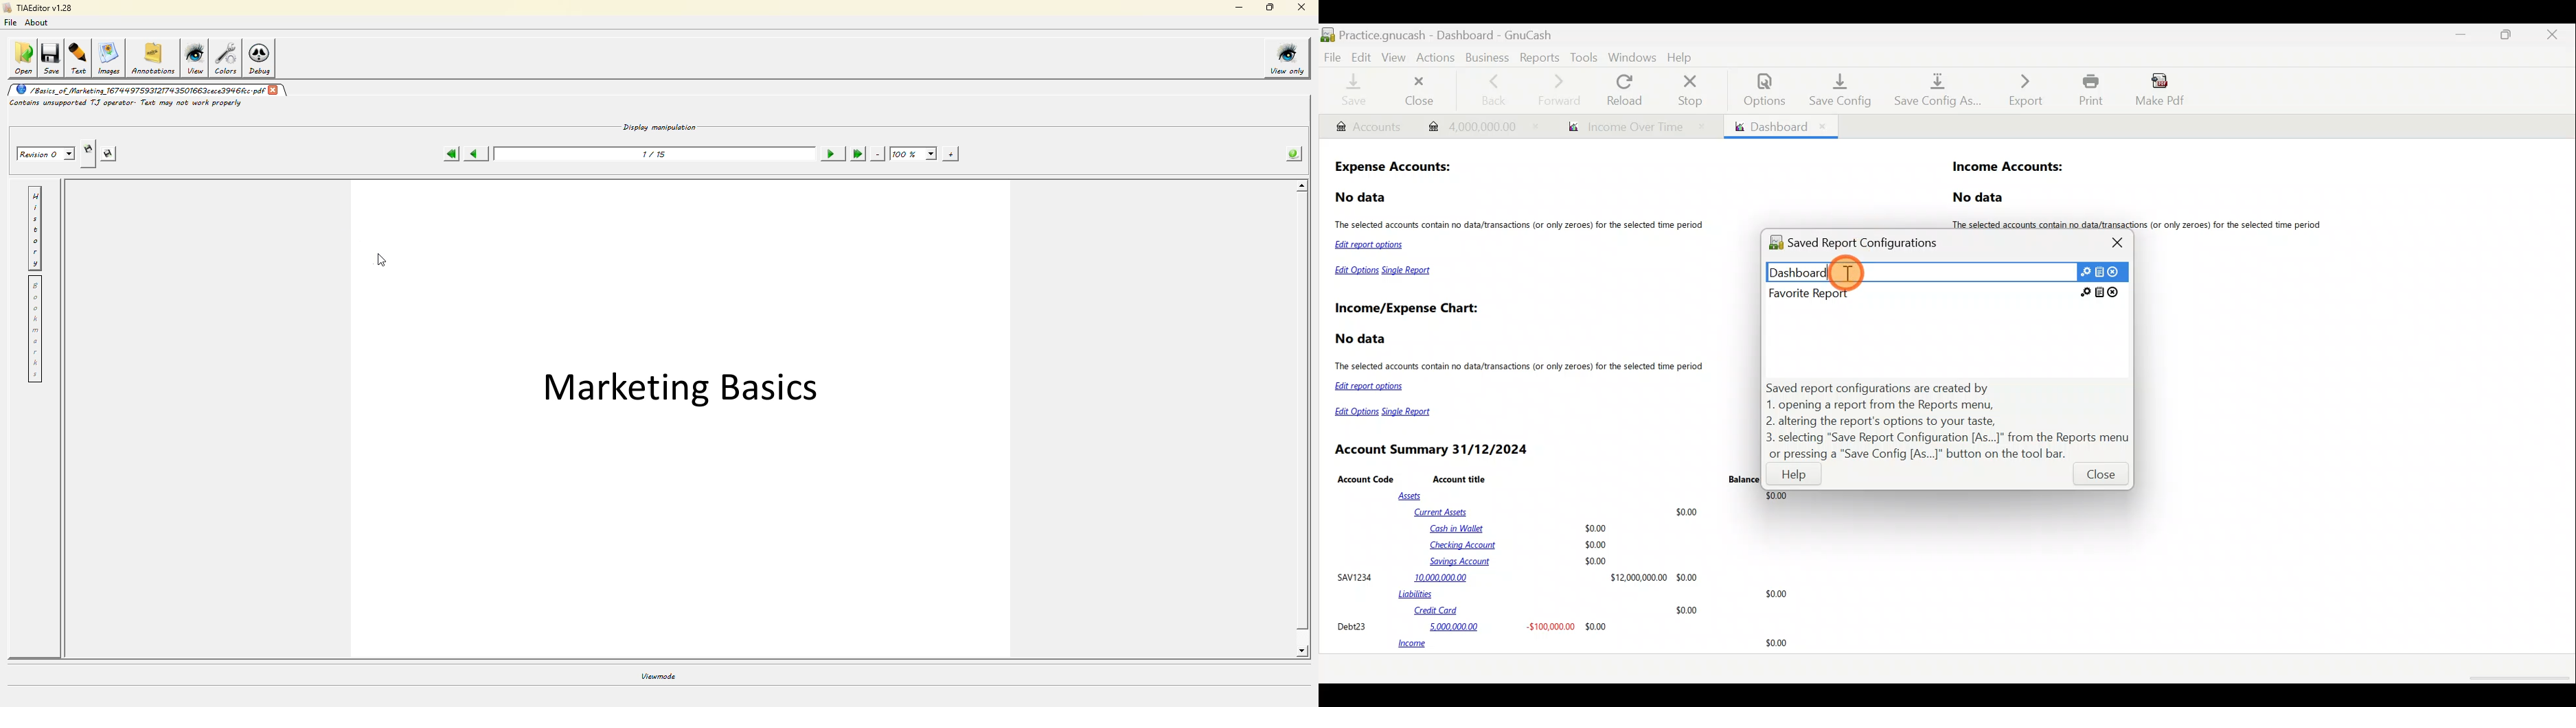 The image size is (2576, 728). I want to click on Credit Card $0.00, so click(1557, 611).